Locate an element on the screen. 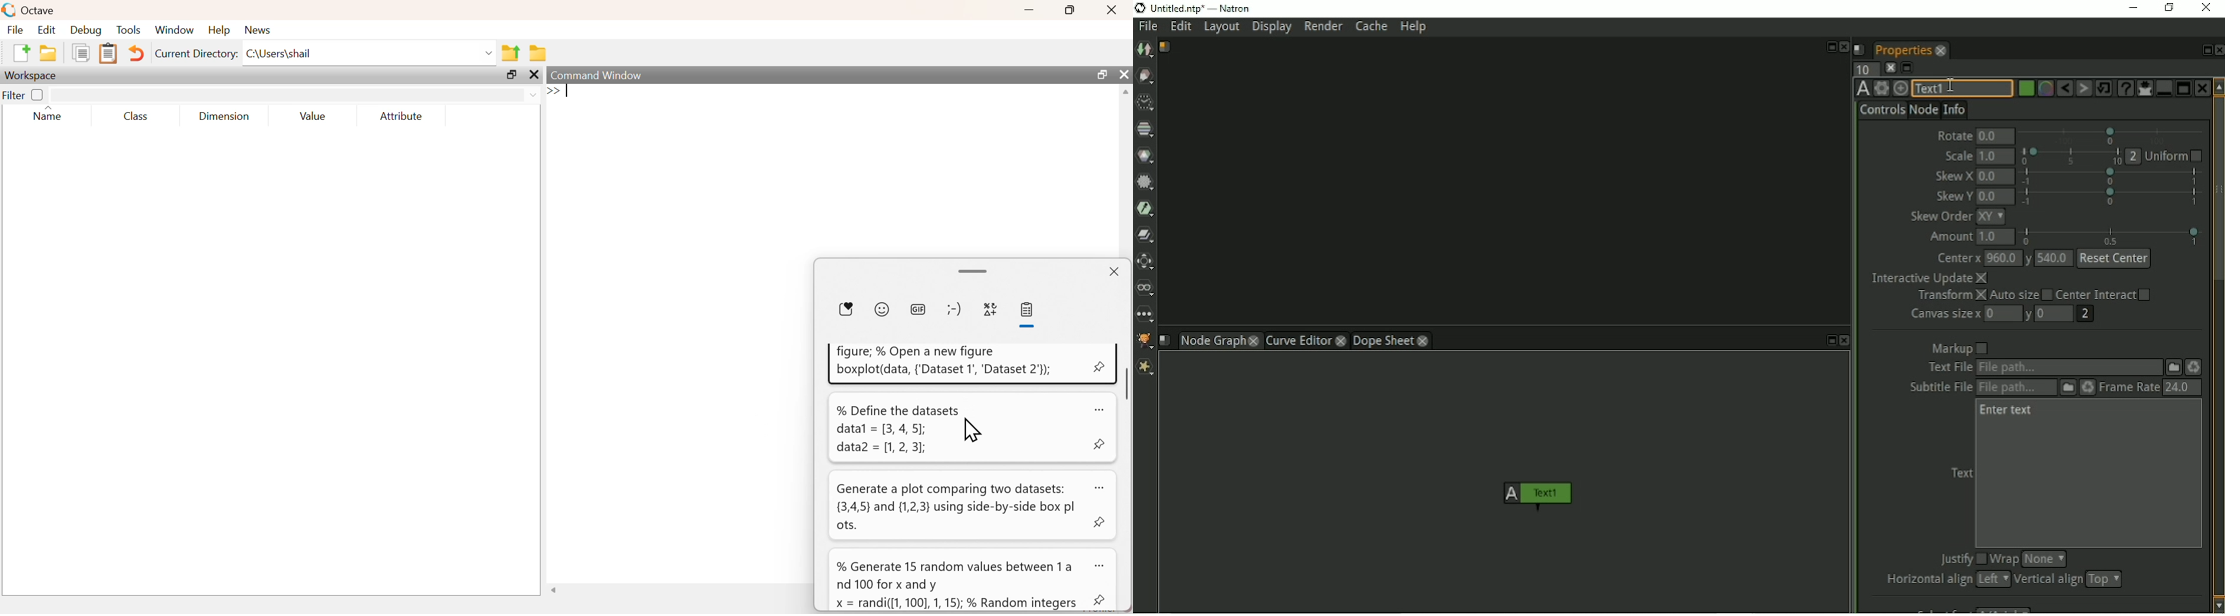 The image size is (2240, 616). scroll up is located at coordinates (1125, 94).